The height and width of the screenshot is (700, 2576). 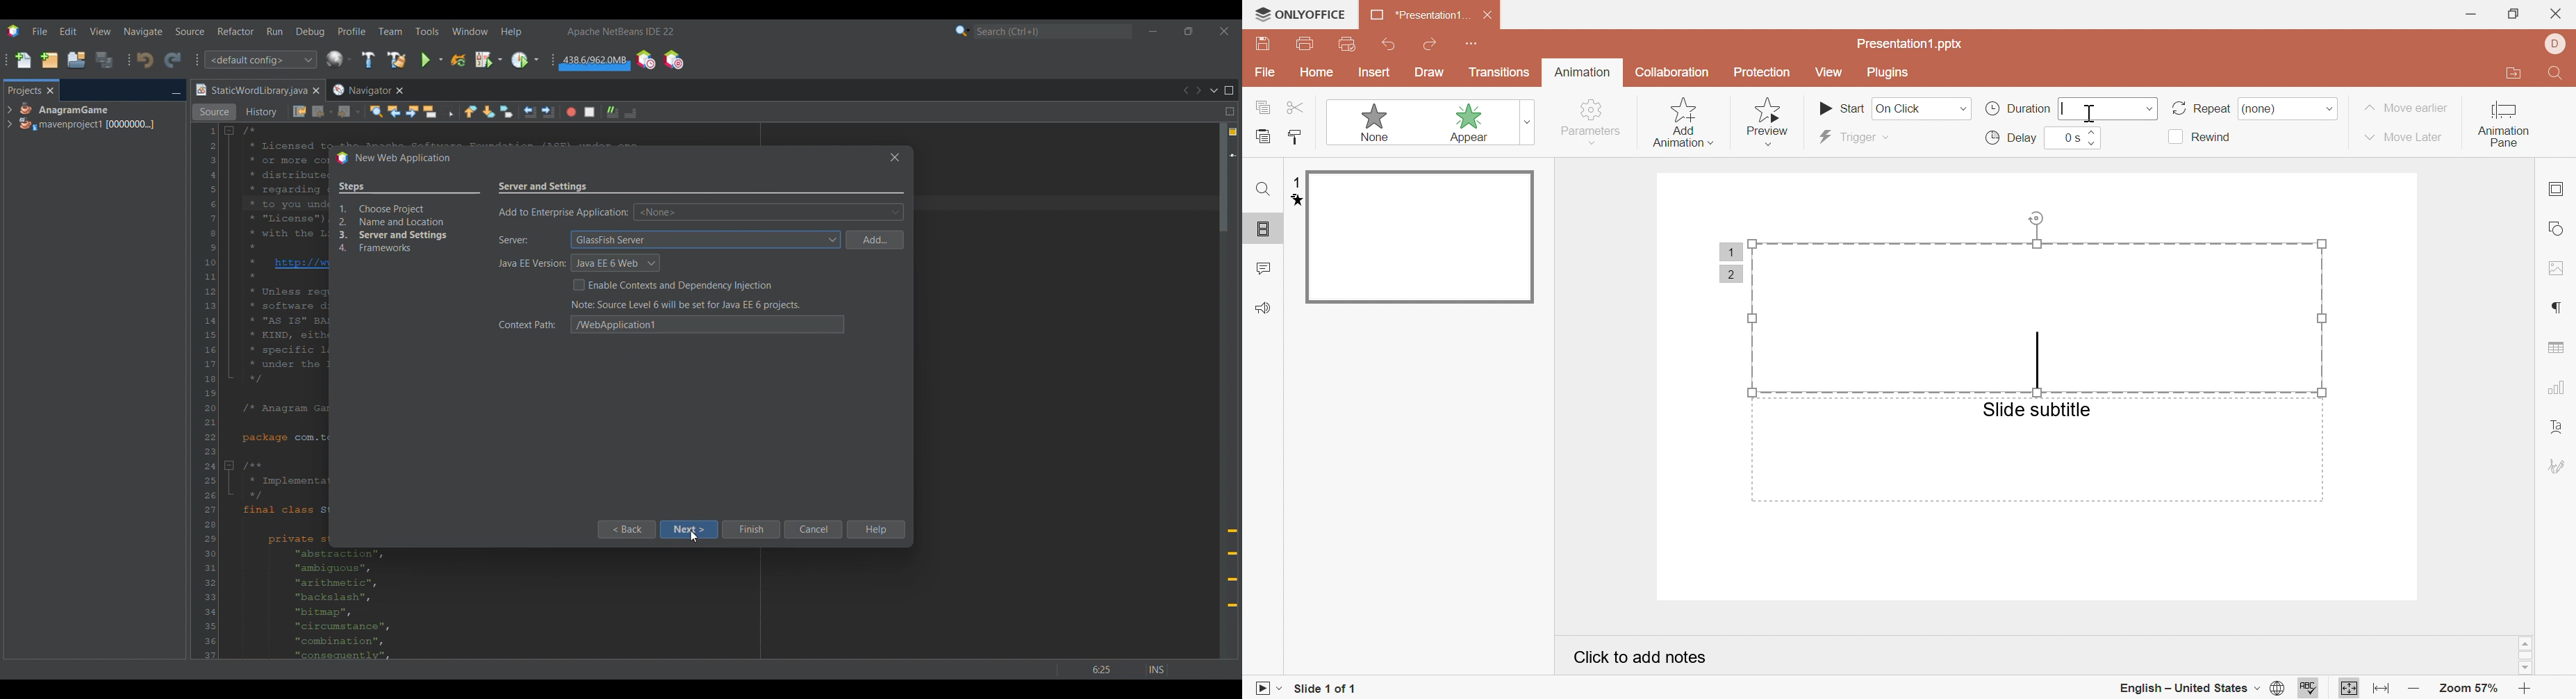 What do you see at coordinates (2406, 108) in the screenshot?
I see `move earlier` at bounding box center [2406, 108].